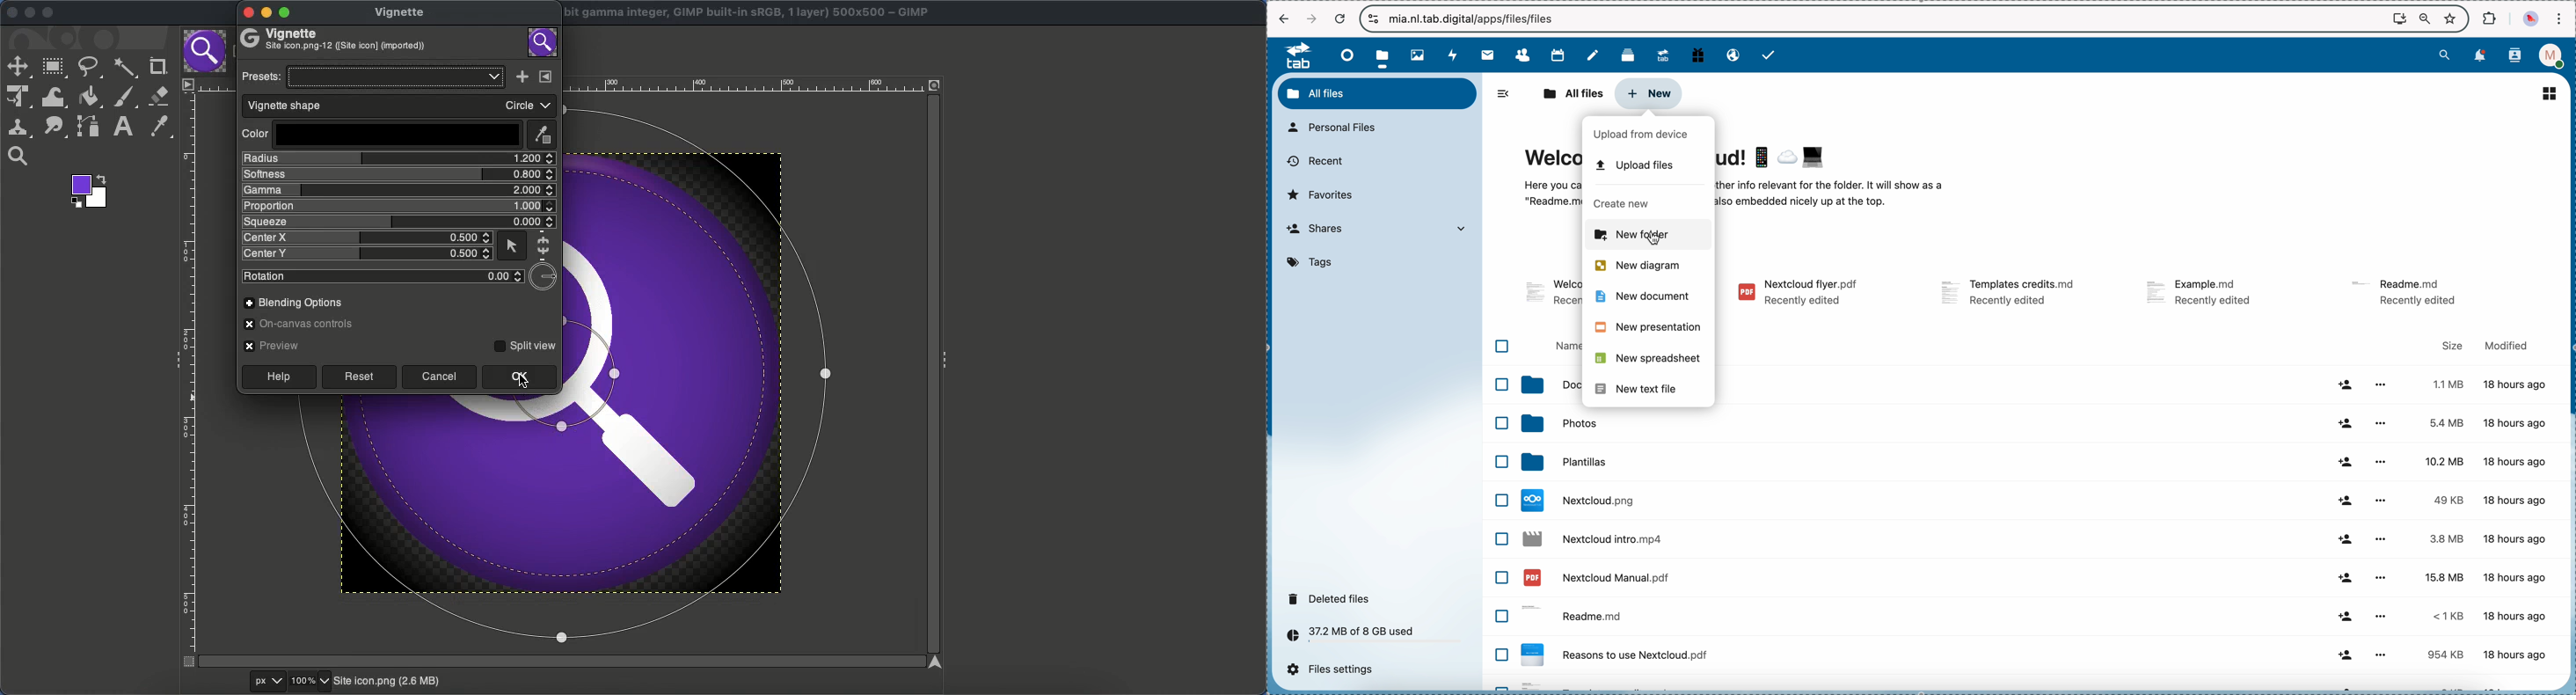 The height and width of the screenshot is (700, 2576). Describe the element at coordinates (930, 376) in the screenshot. I see `Scroll` at that location.